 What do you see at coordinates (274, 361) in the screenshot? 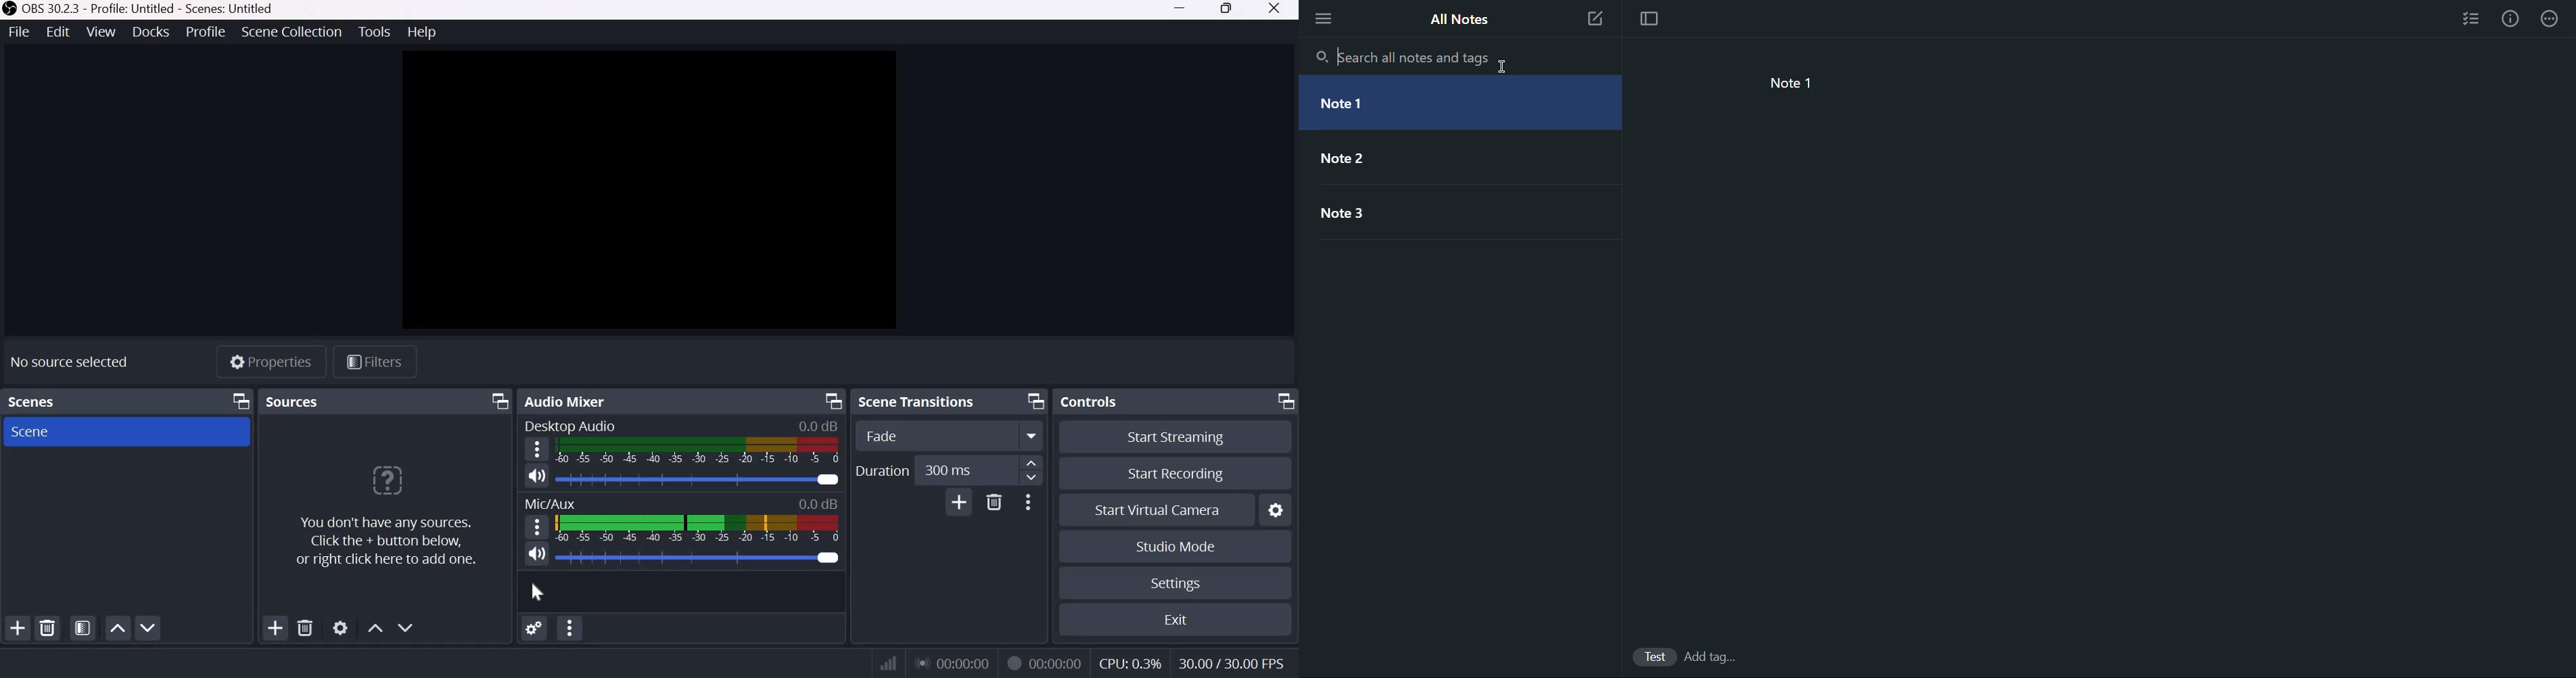
I see `Properties` at bounding box center [274, 361].